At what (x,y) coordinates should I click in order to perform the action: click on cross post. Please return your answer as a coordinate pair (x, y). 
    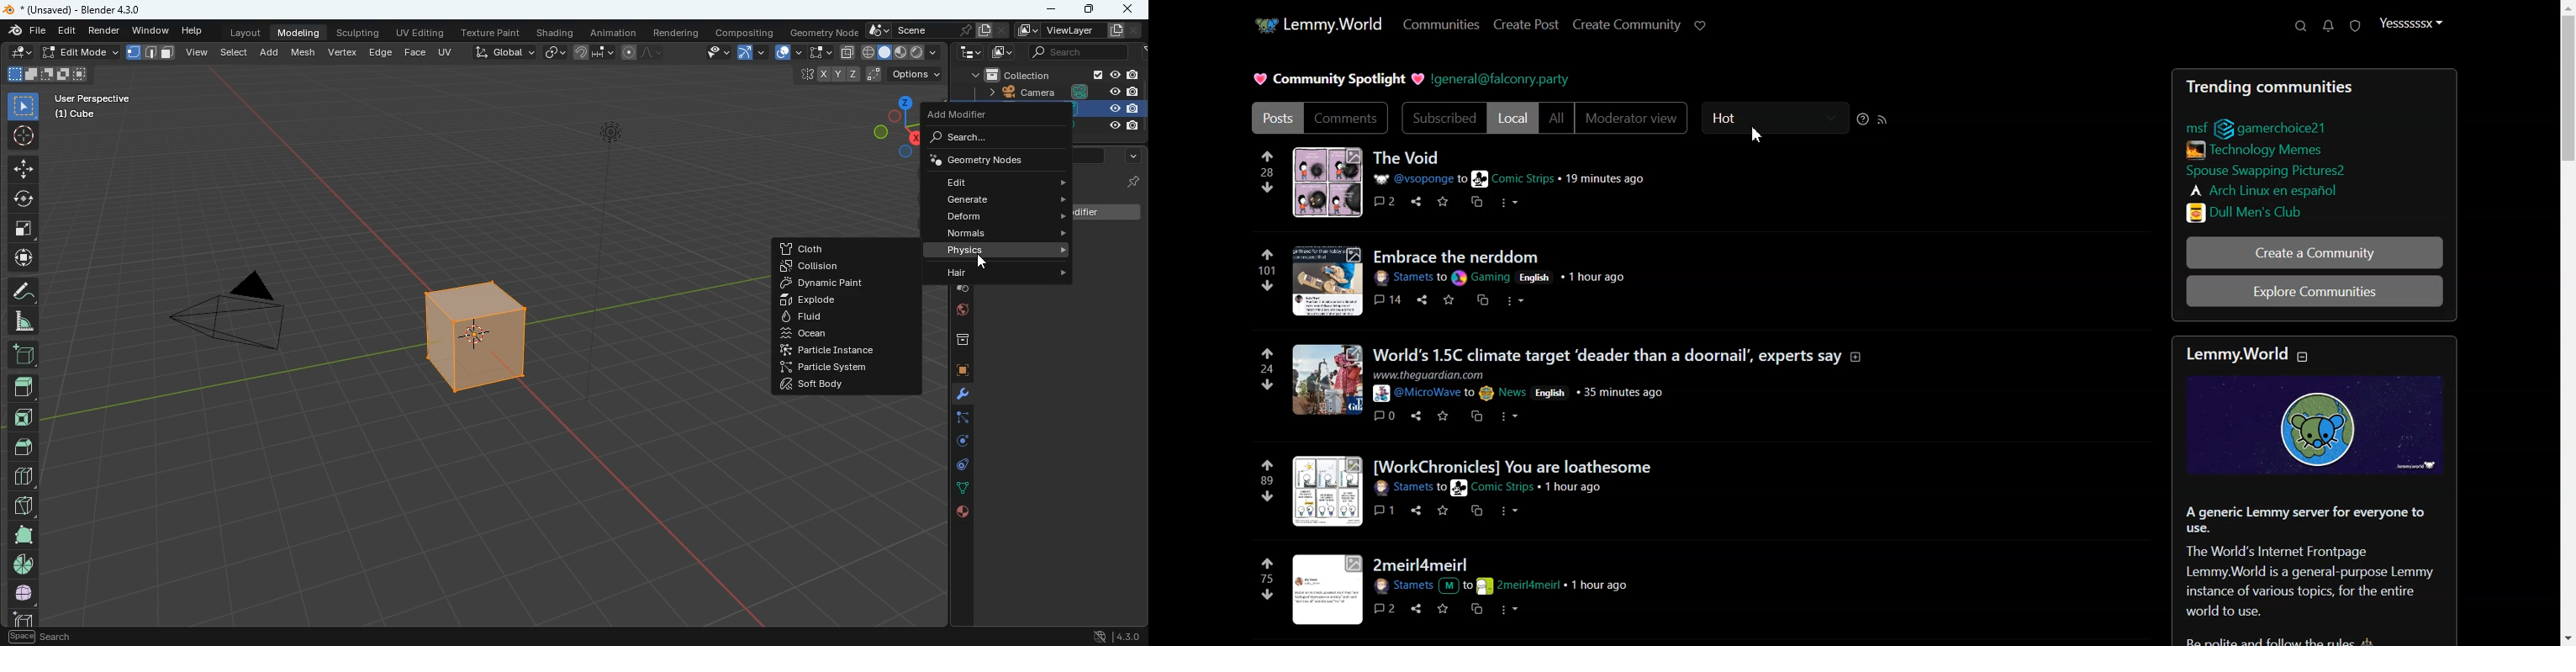
    Looking at the image, I should click on (1476, 413).